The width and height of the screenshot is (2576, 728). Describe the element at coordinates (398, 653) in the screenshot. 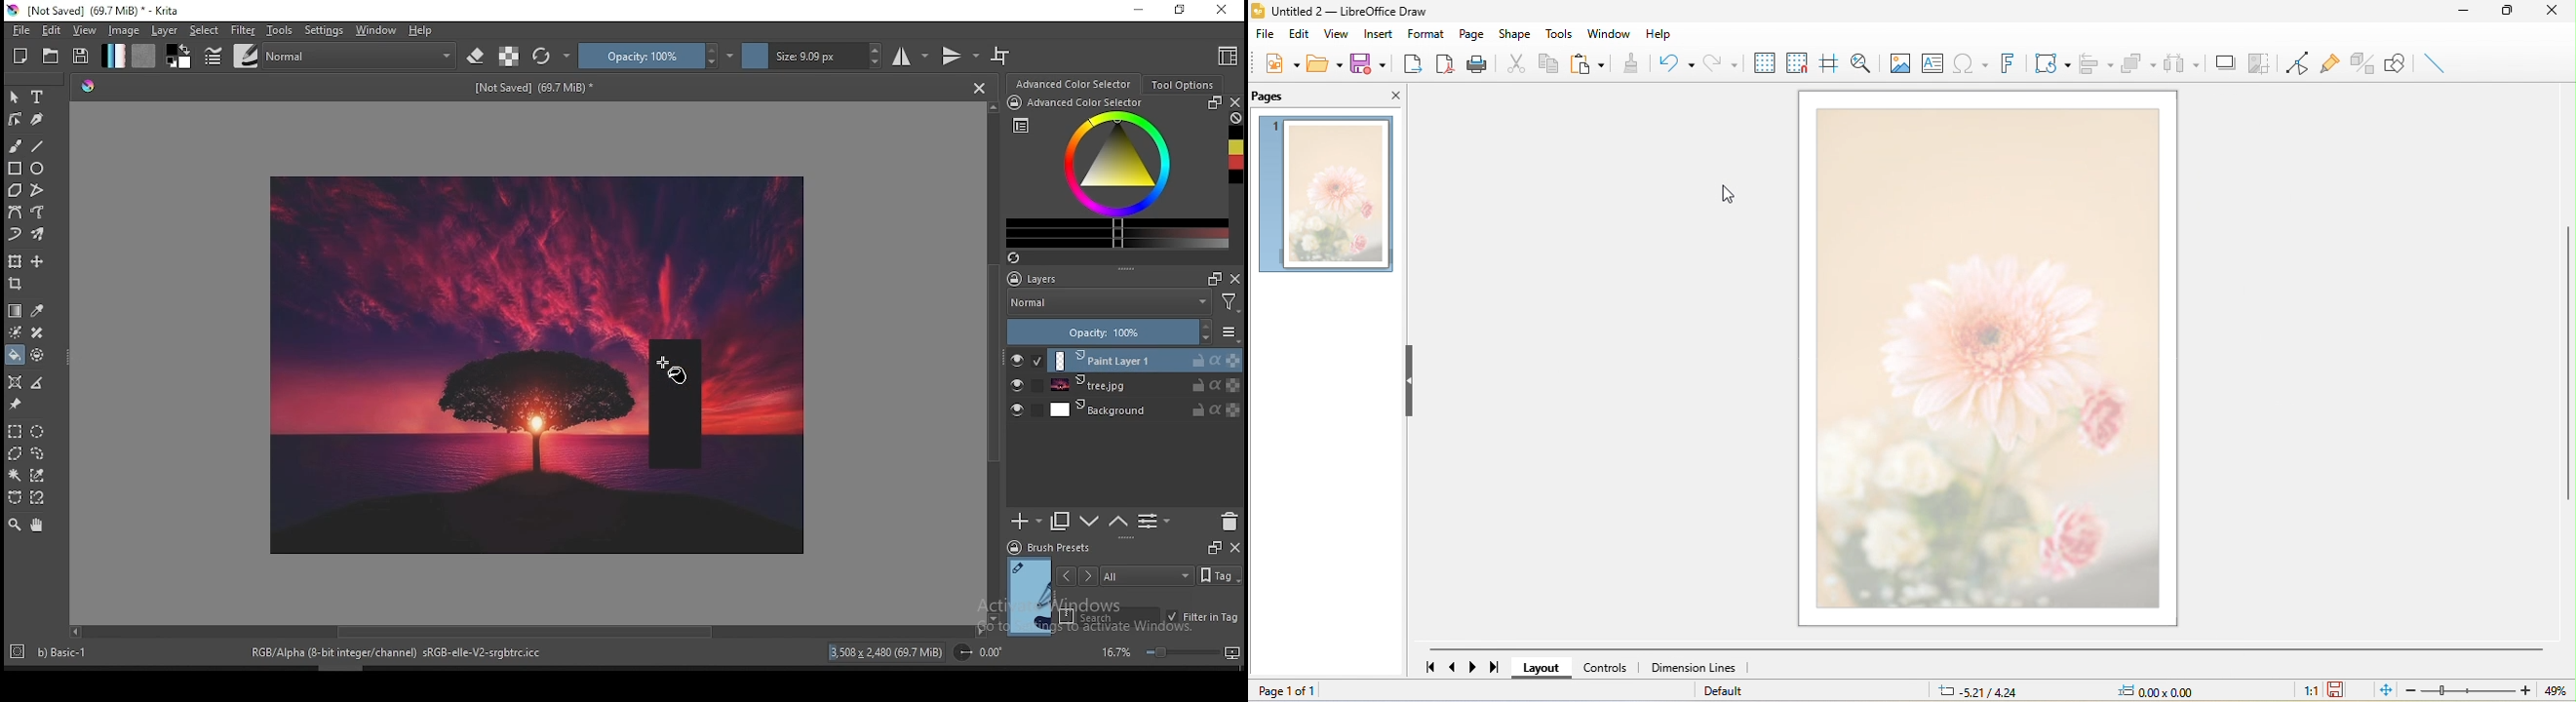

I see `'RGB/Alpha (8-bit integer/channel) sRGB-elle-V2-srgbtre.icc` at that location.